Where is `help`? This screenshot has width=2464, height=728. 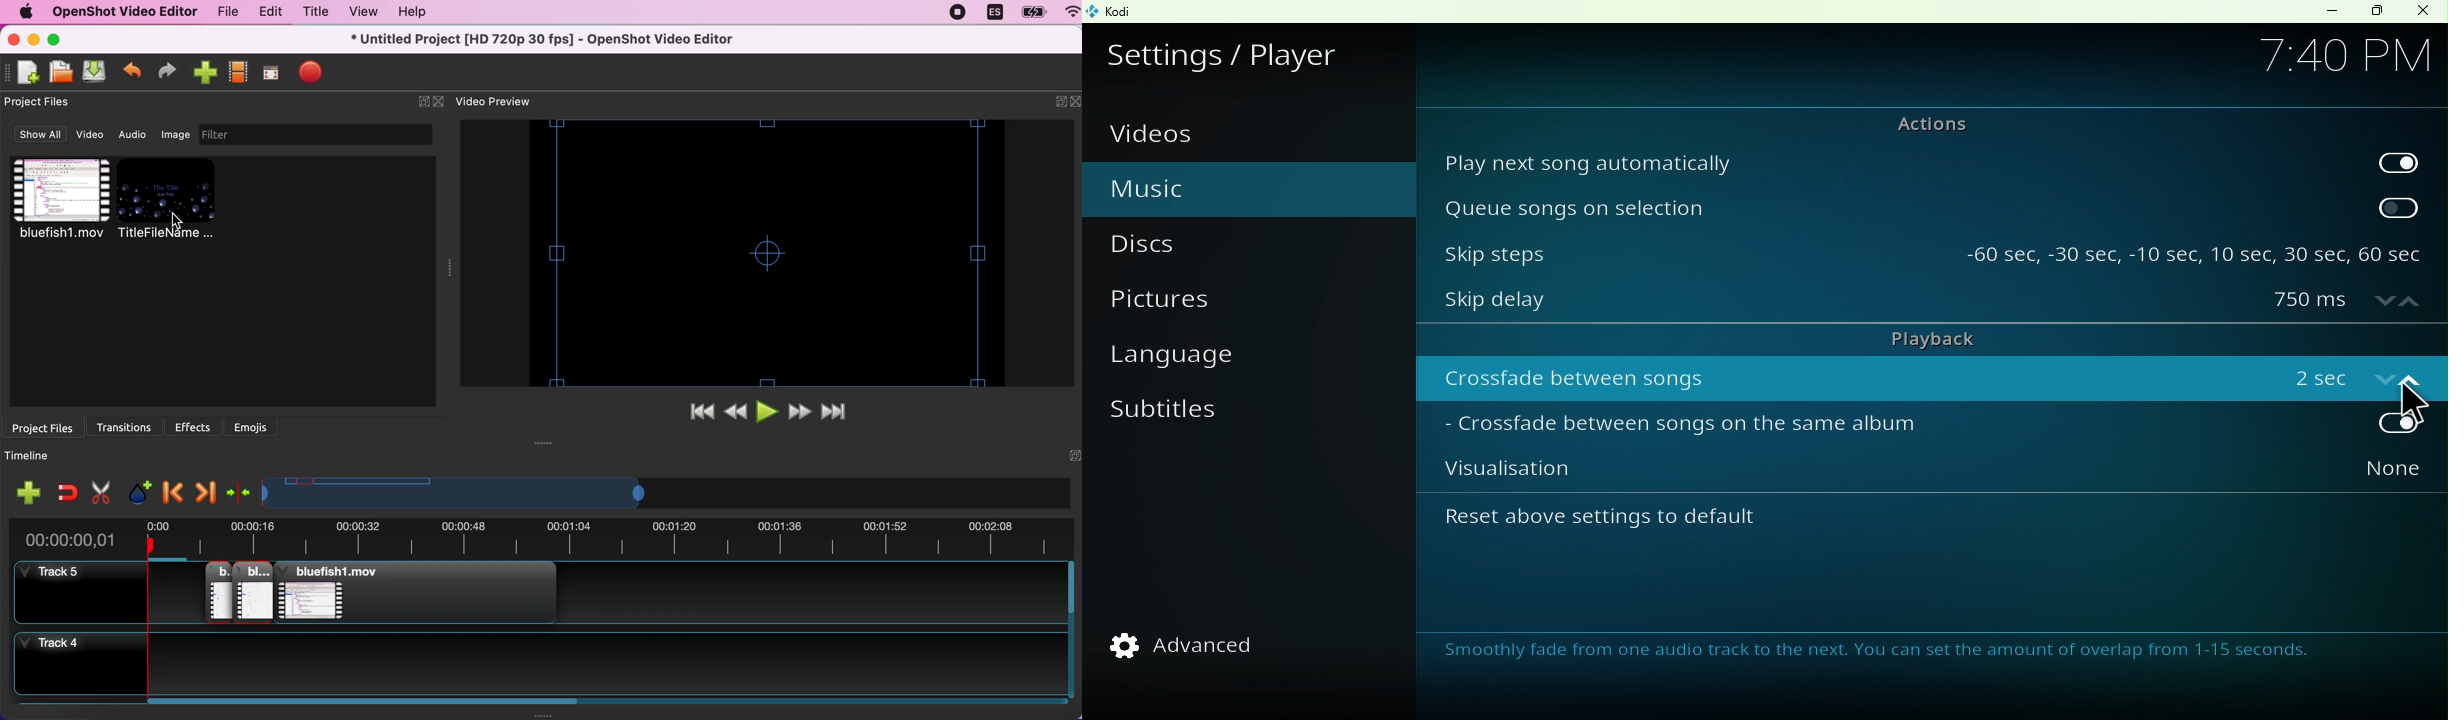 help is located at coordinates (408, 13).